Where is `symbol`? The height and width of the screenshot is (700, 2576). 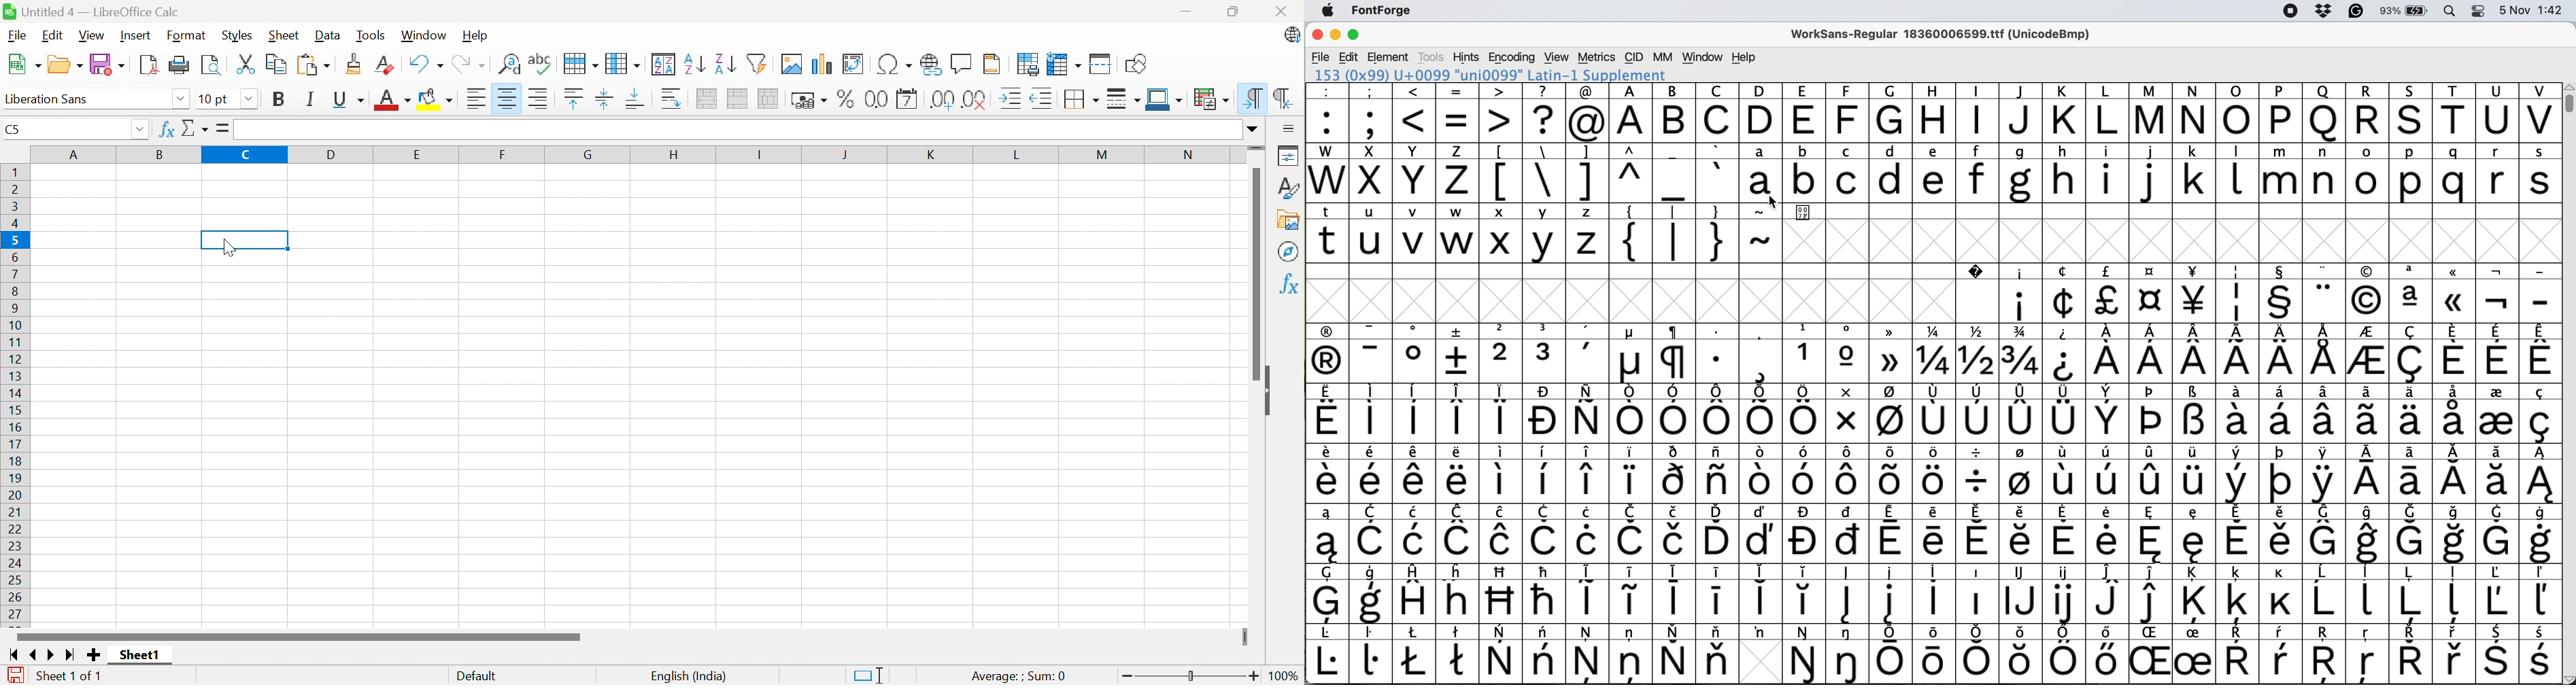
symbol is located at coordinates (1847, 594).